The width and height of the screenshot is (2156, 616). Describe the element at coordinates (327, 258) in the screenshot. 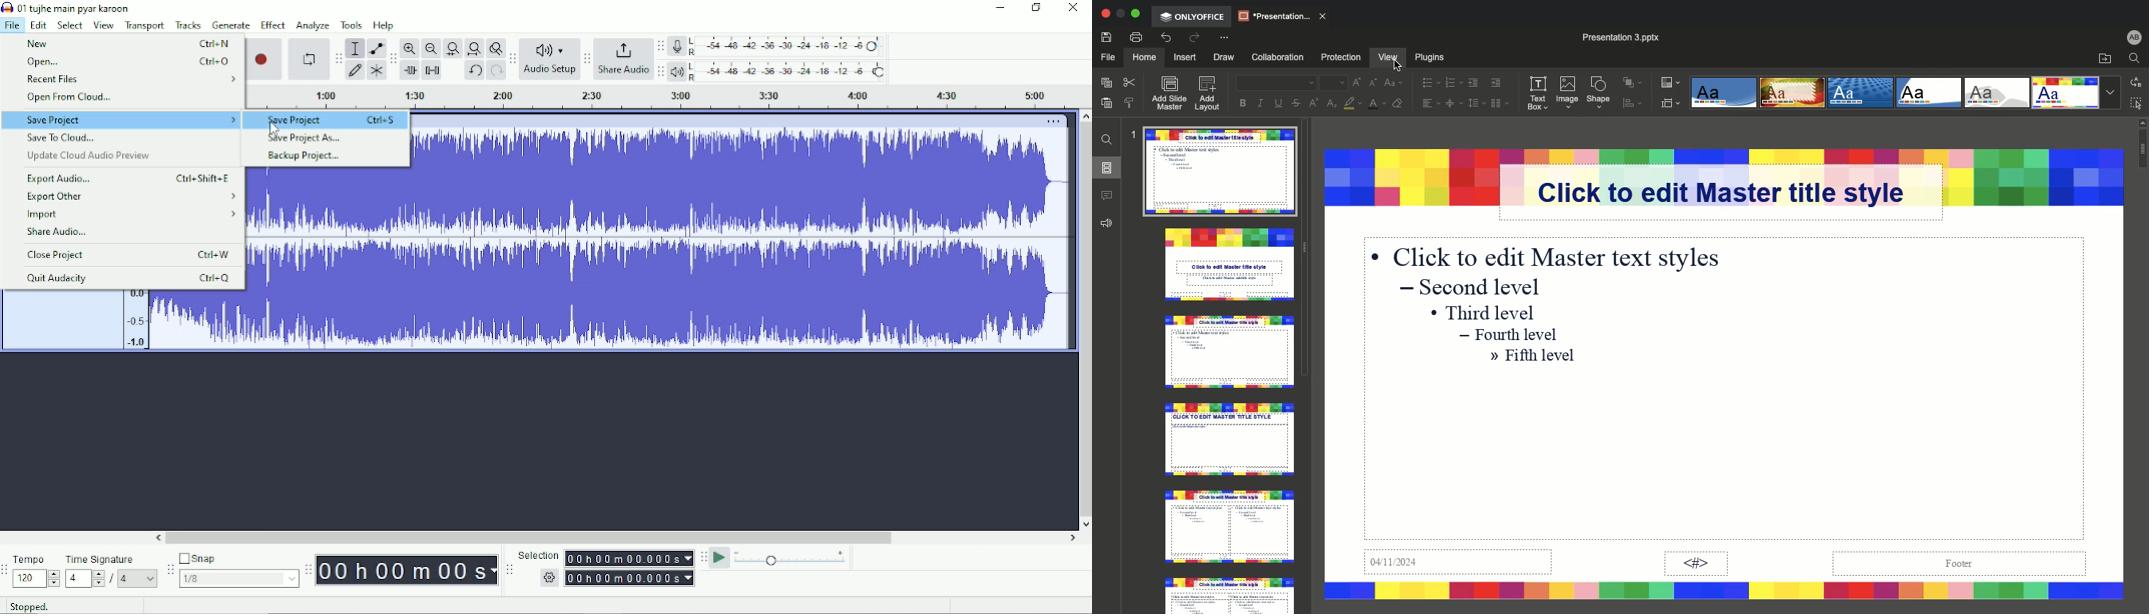

I see `Audio` at that location.